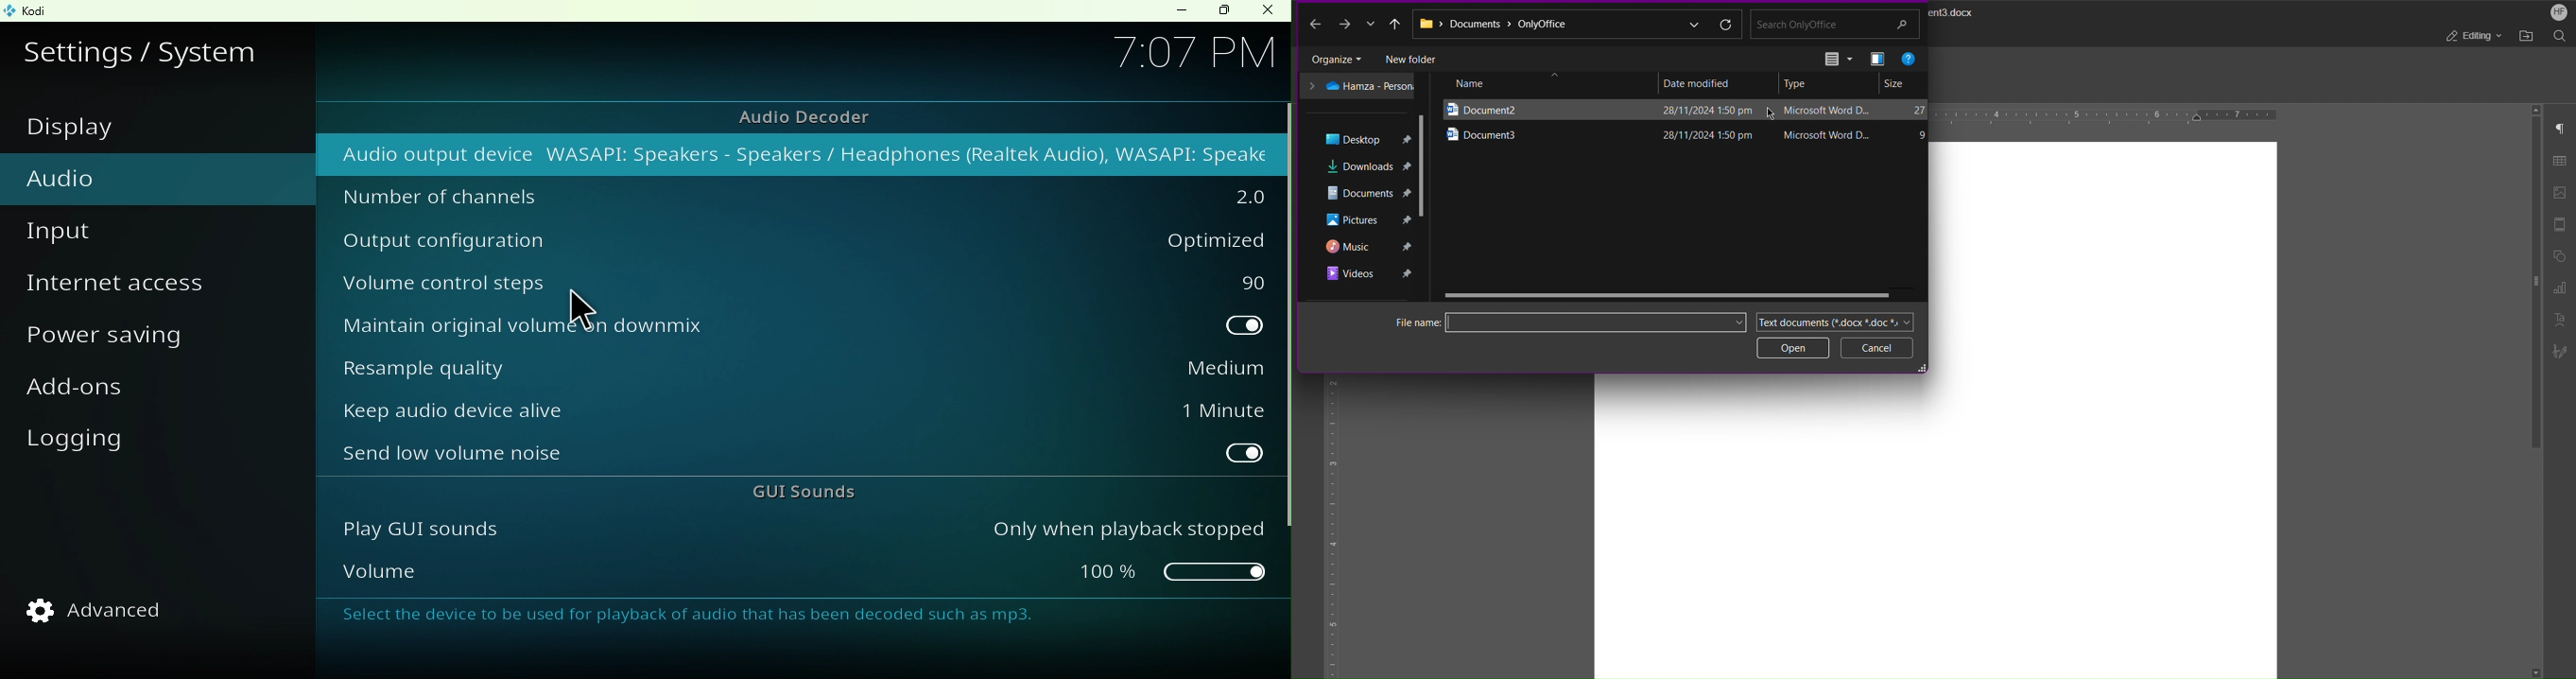  I want to click on Output configuration, so click(675, 240).